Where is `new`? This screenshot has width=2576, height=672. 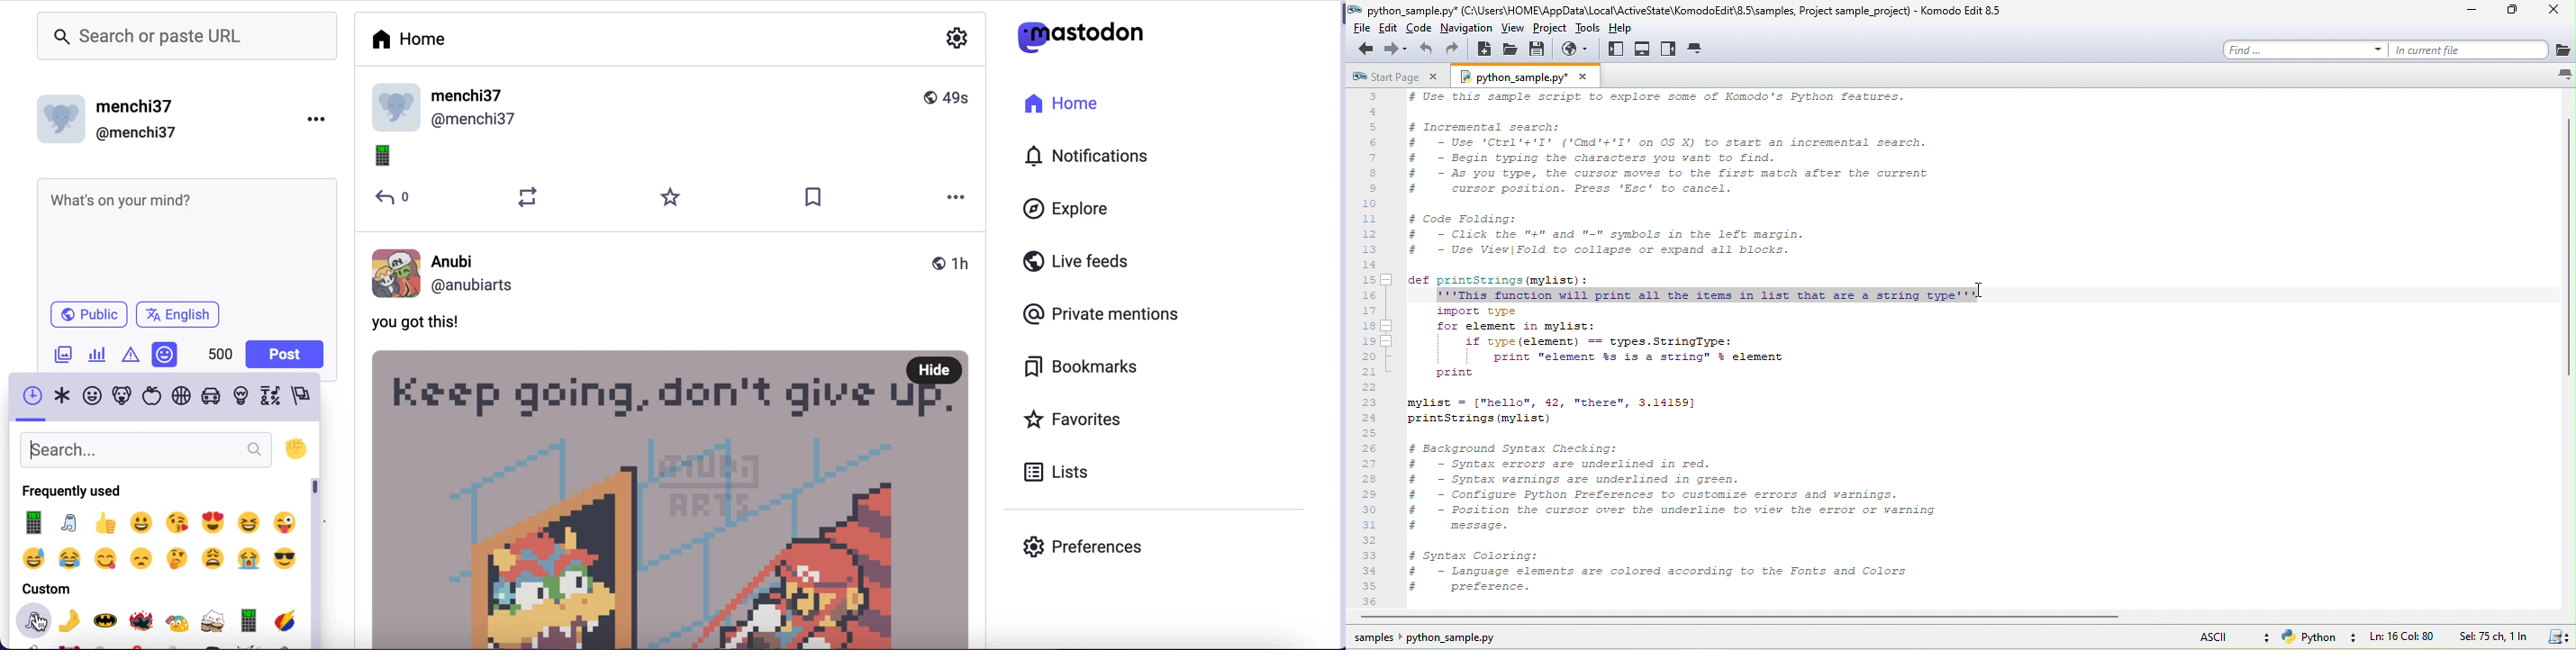 new is located at coordinates (1486, 51).